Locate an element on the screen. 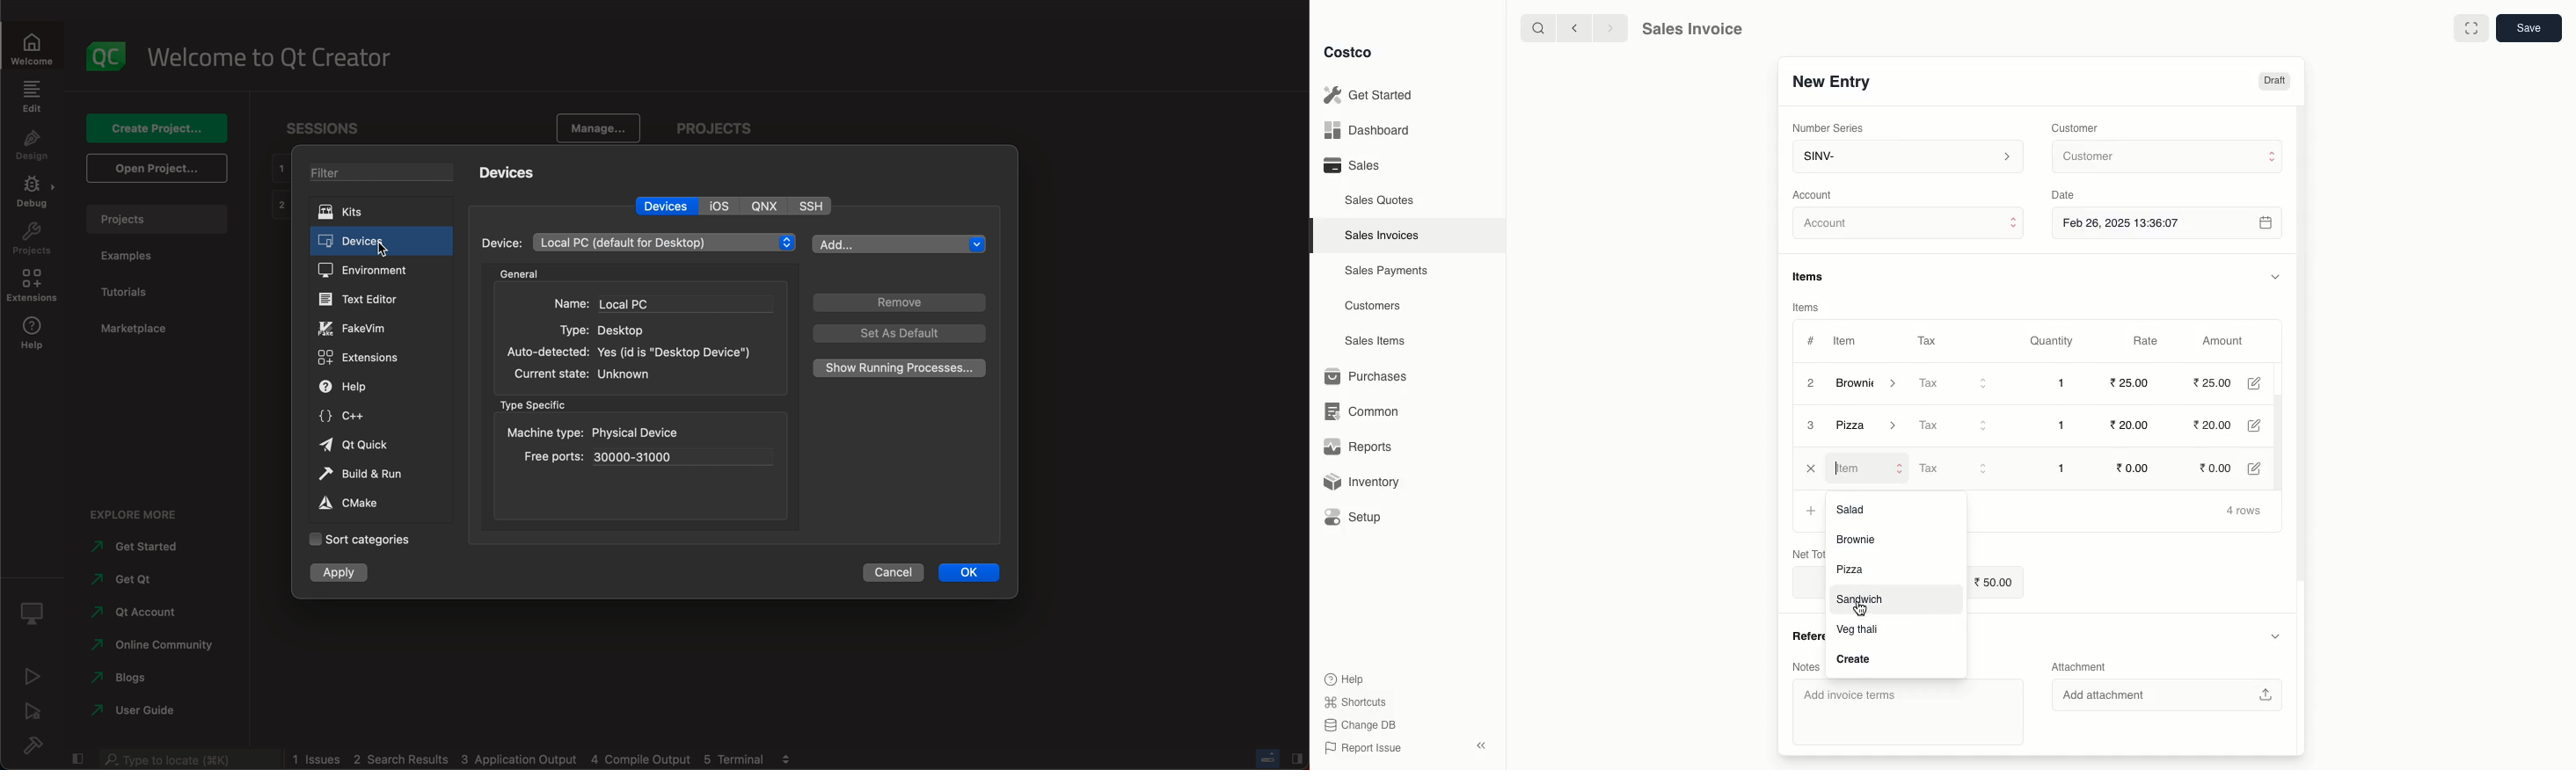  Tax is located at coordinates (1957, 469).